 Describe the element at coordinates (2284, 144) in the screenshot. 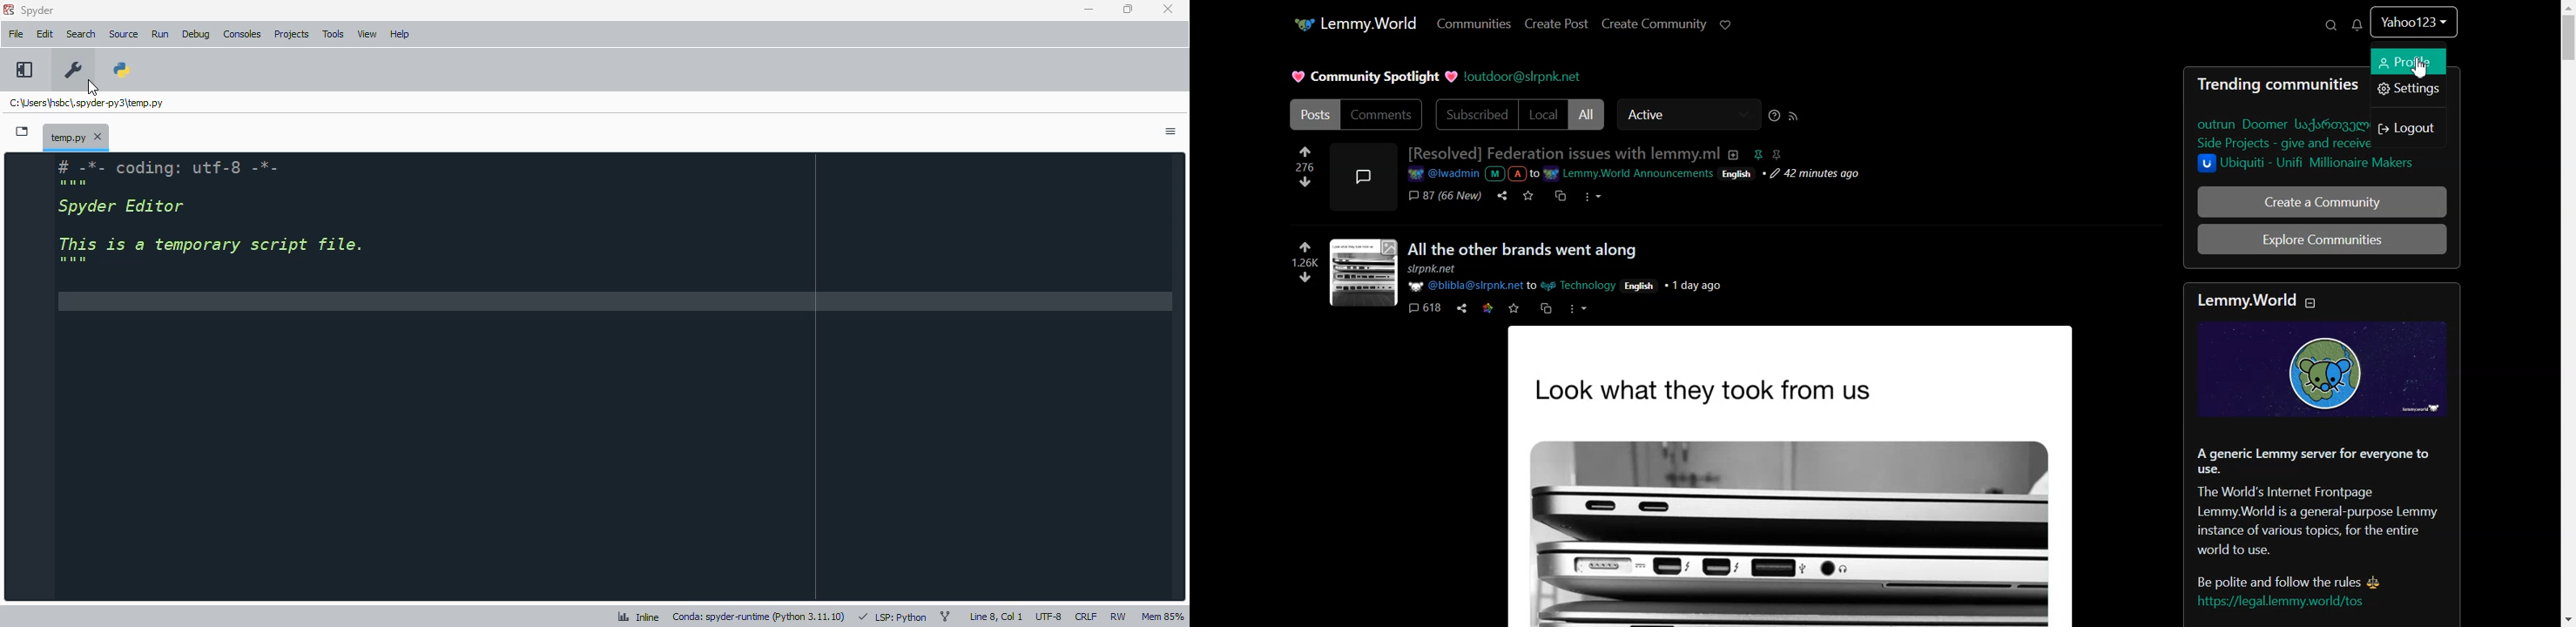

I see `side projects - give and receive feedback` at that location.